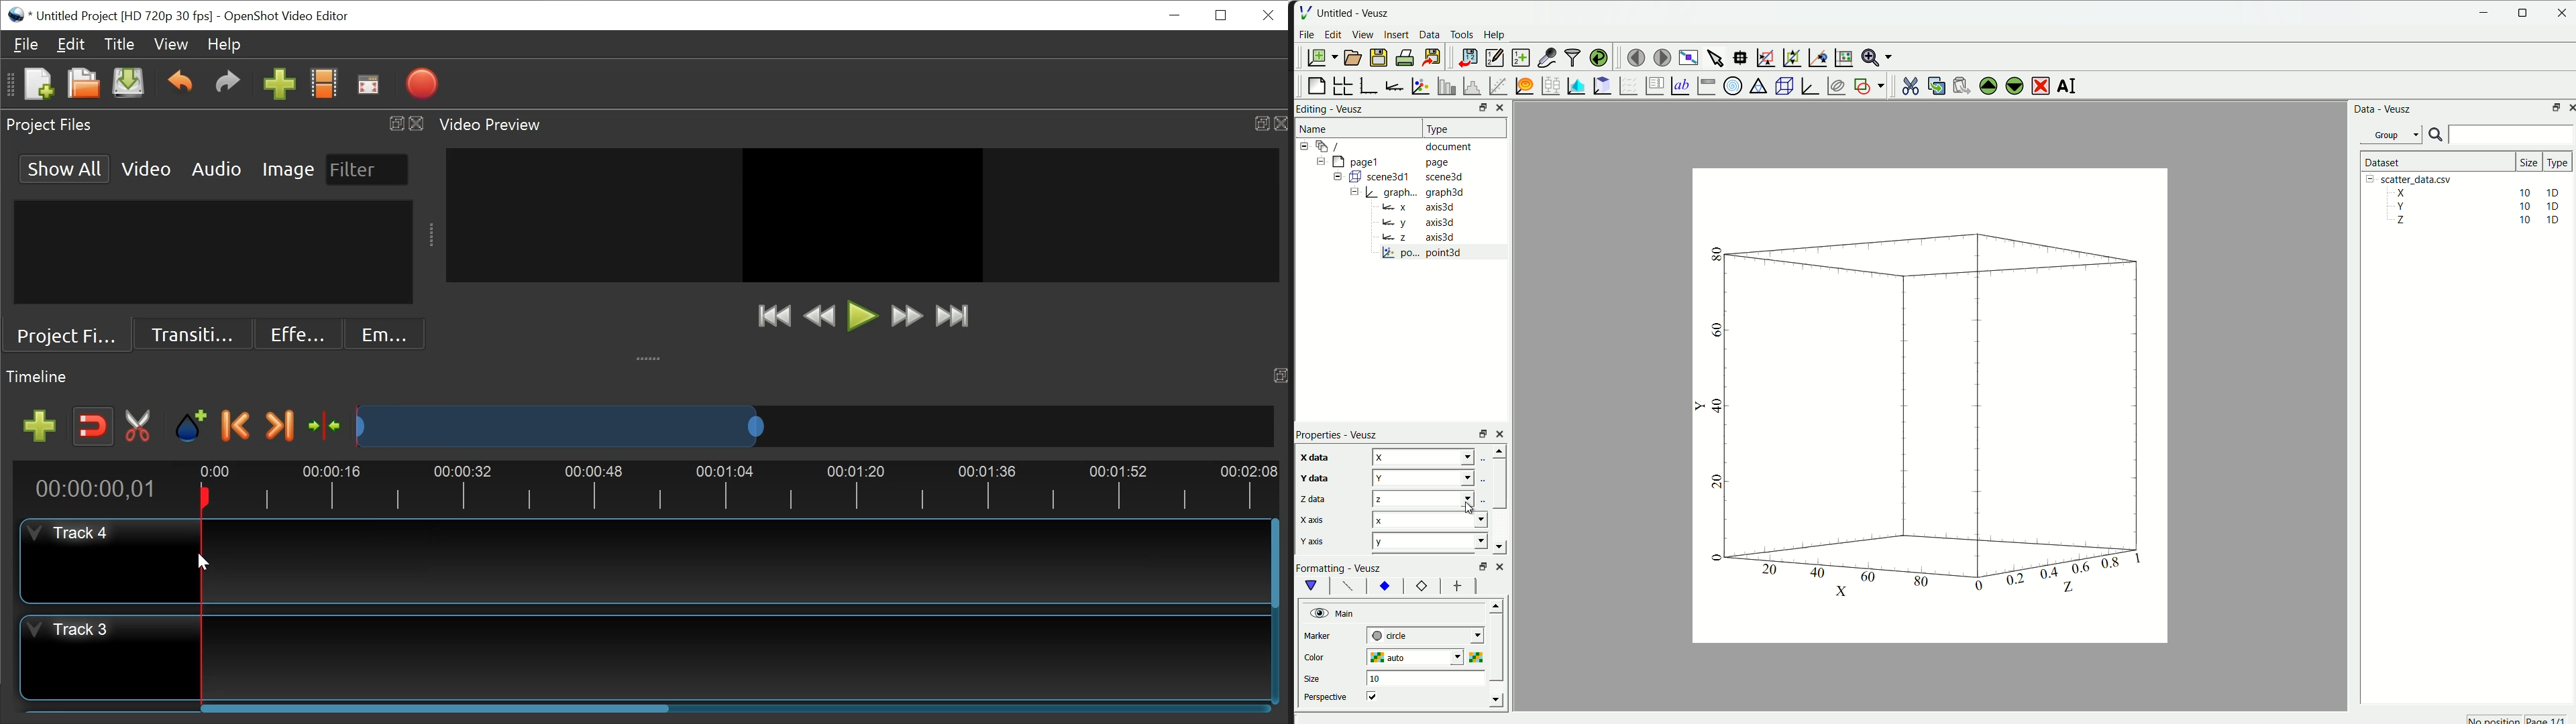 The width and height of the screenshot is (2576, 728). Describe the element at coordinates (1601, 86) in the screenshot. I see `clipboard` at that location.